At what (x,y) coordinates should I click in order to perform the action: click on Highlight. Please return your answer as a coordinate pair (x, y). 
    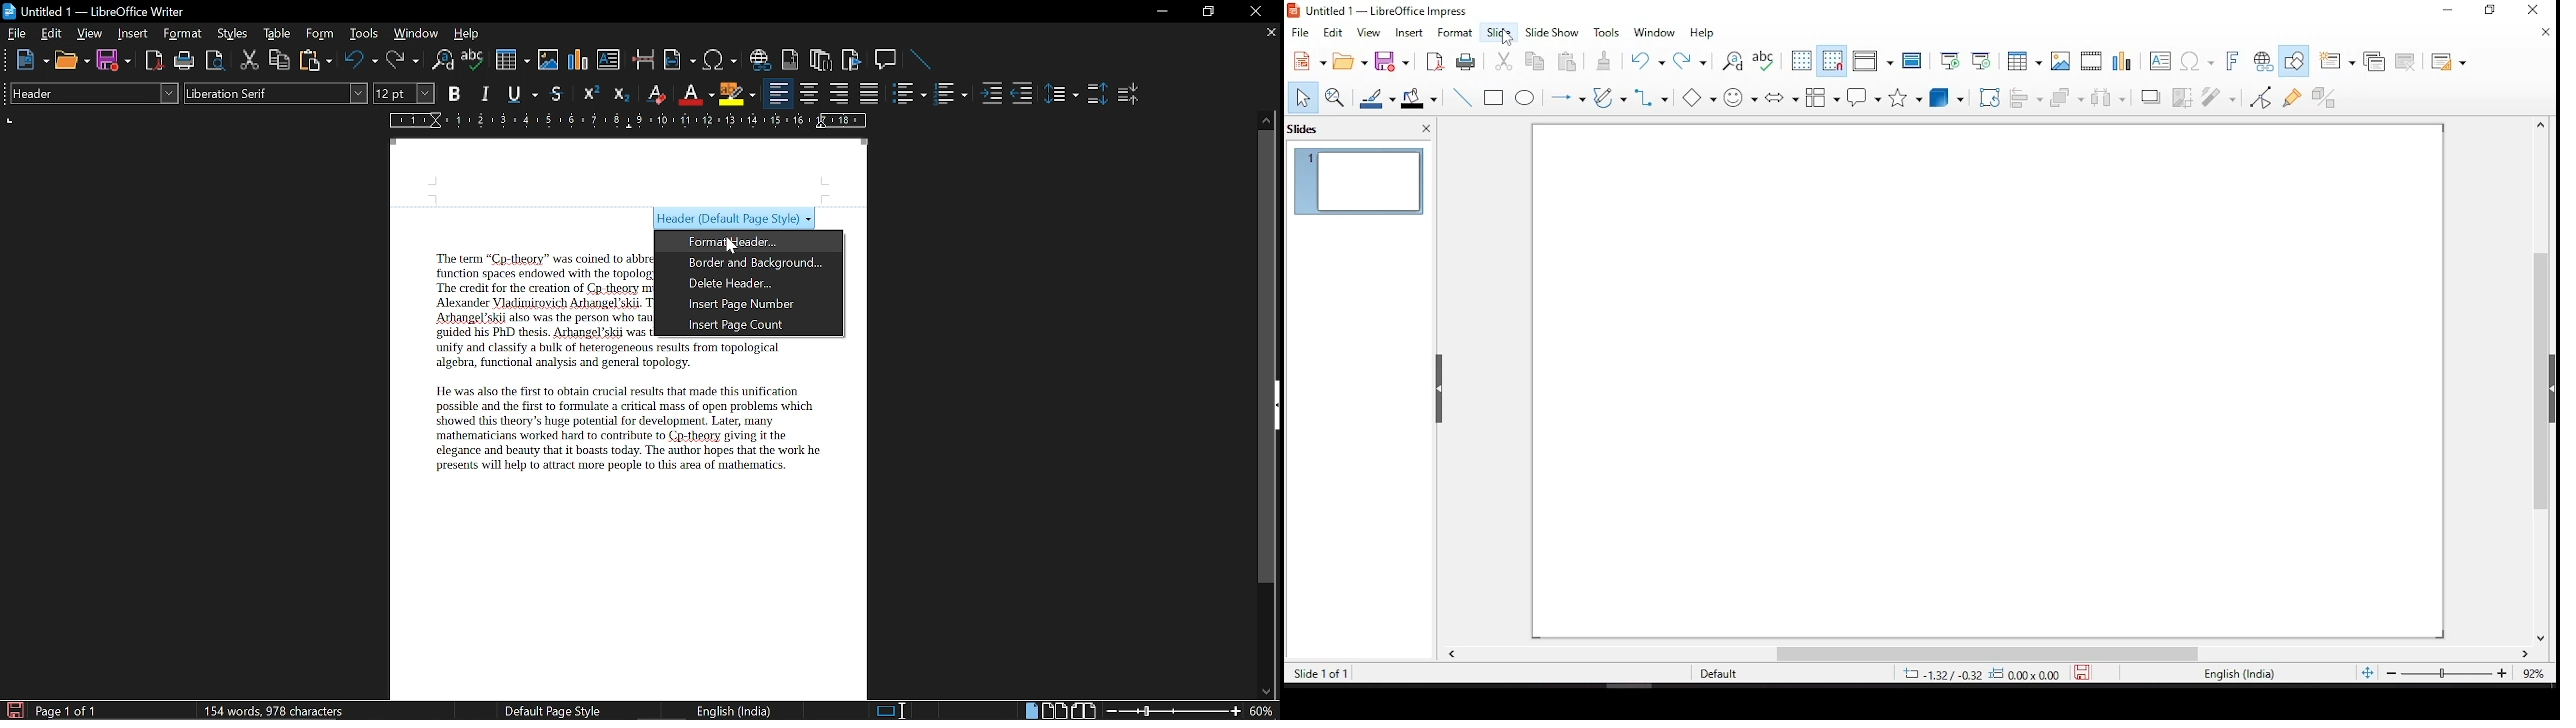
    Looking at the image, I should click on (738, 93).